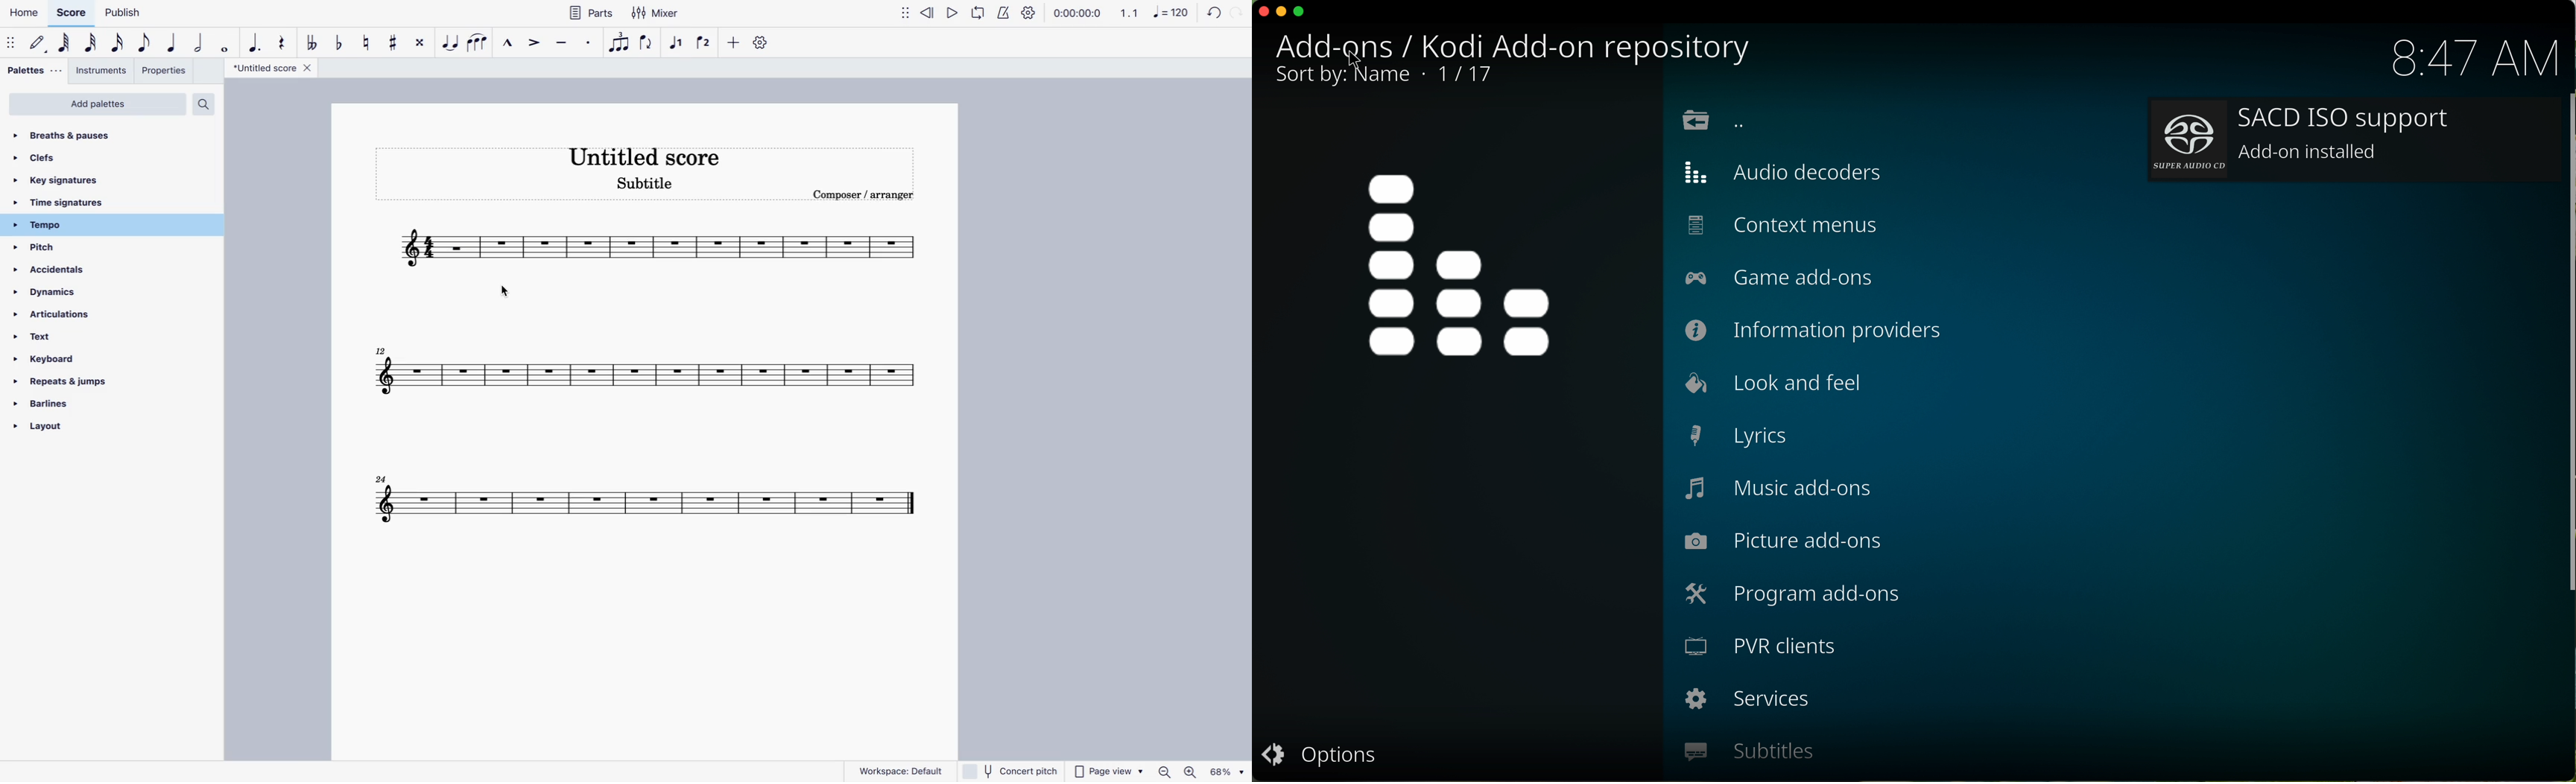 The image size is (2576, 784). What do you see at coordinates (1784, 543) in the screenshot?
I see `picture add-ons` at bounding box center [1784, 543].